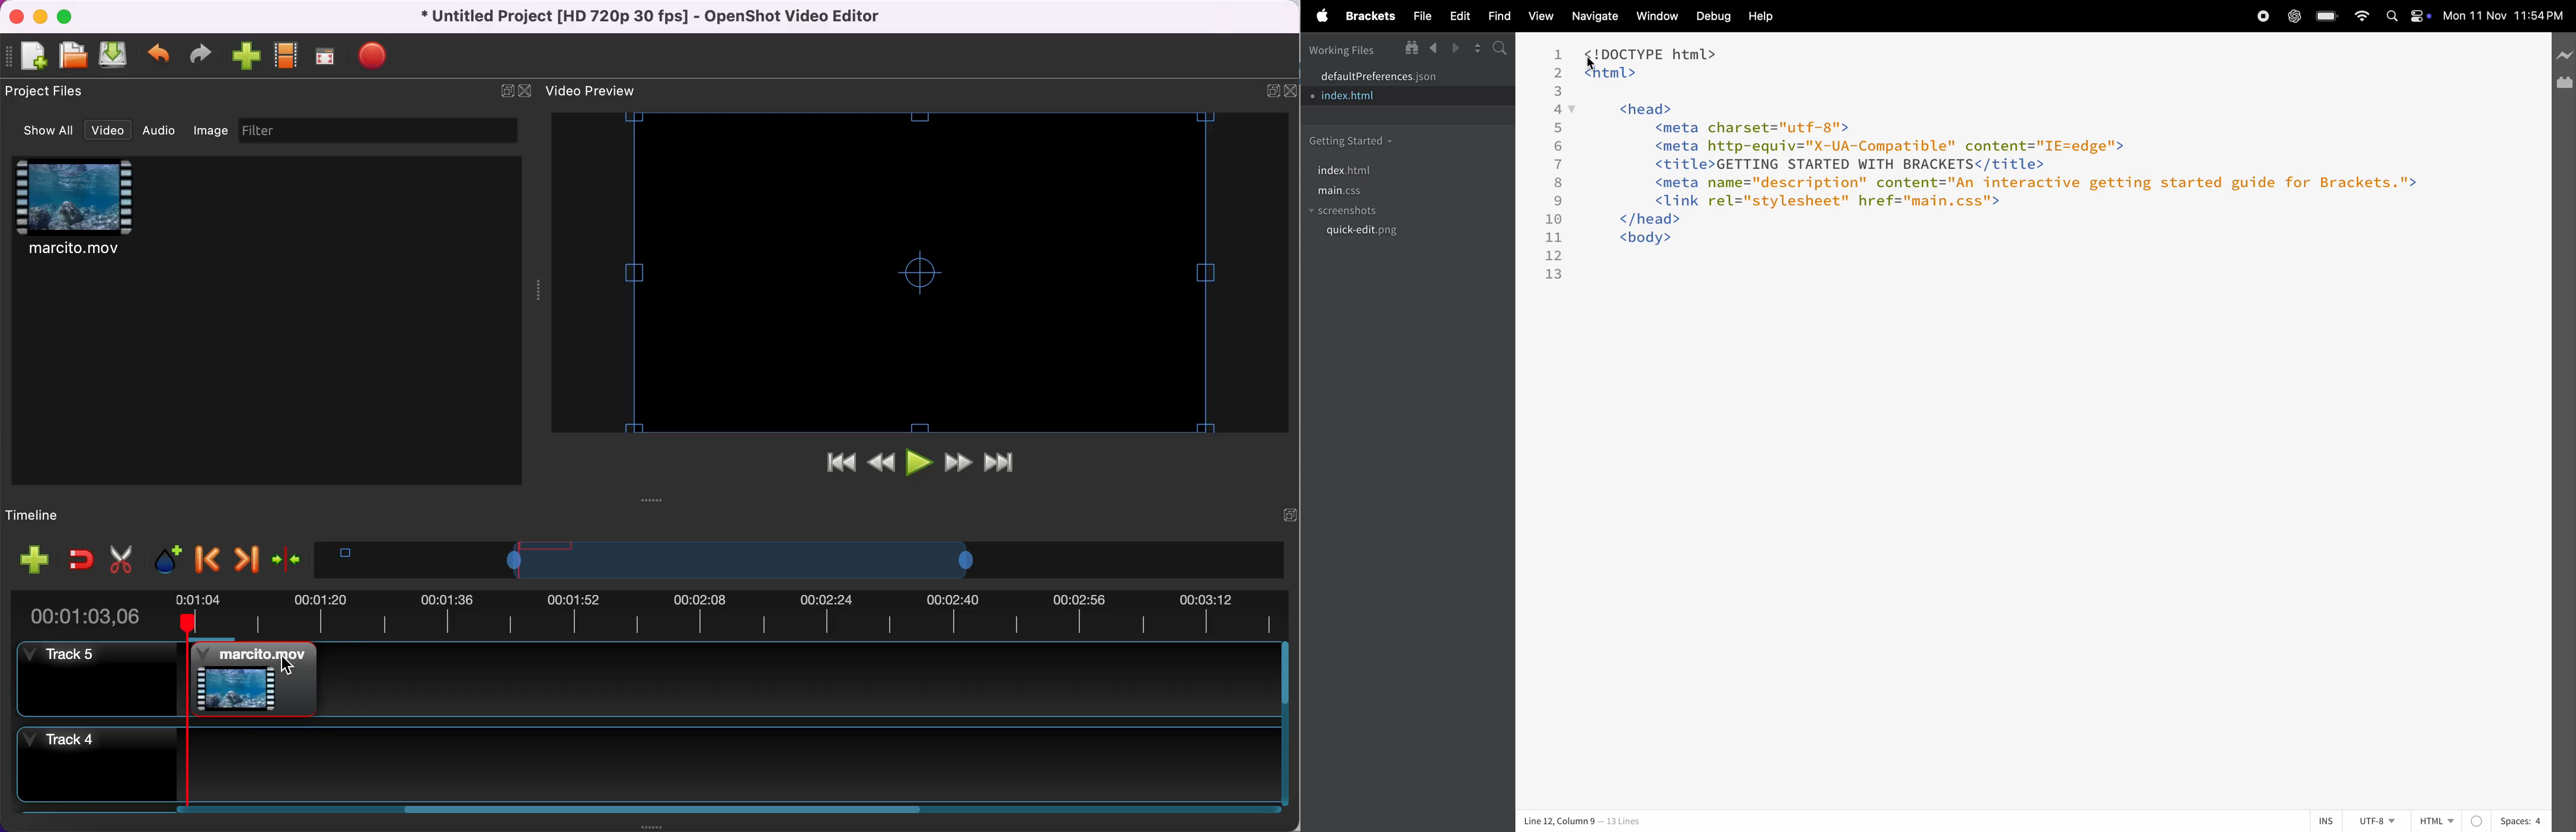  What do you see at coordinates (73, 18) in the screenshot?
I see `maximize` at bounding box center [73, 18].